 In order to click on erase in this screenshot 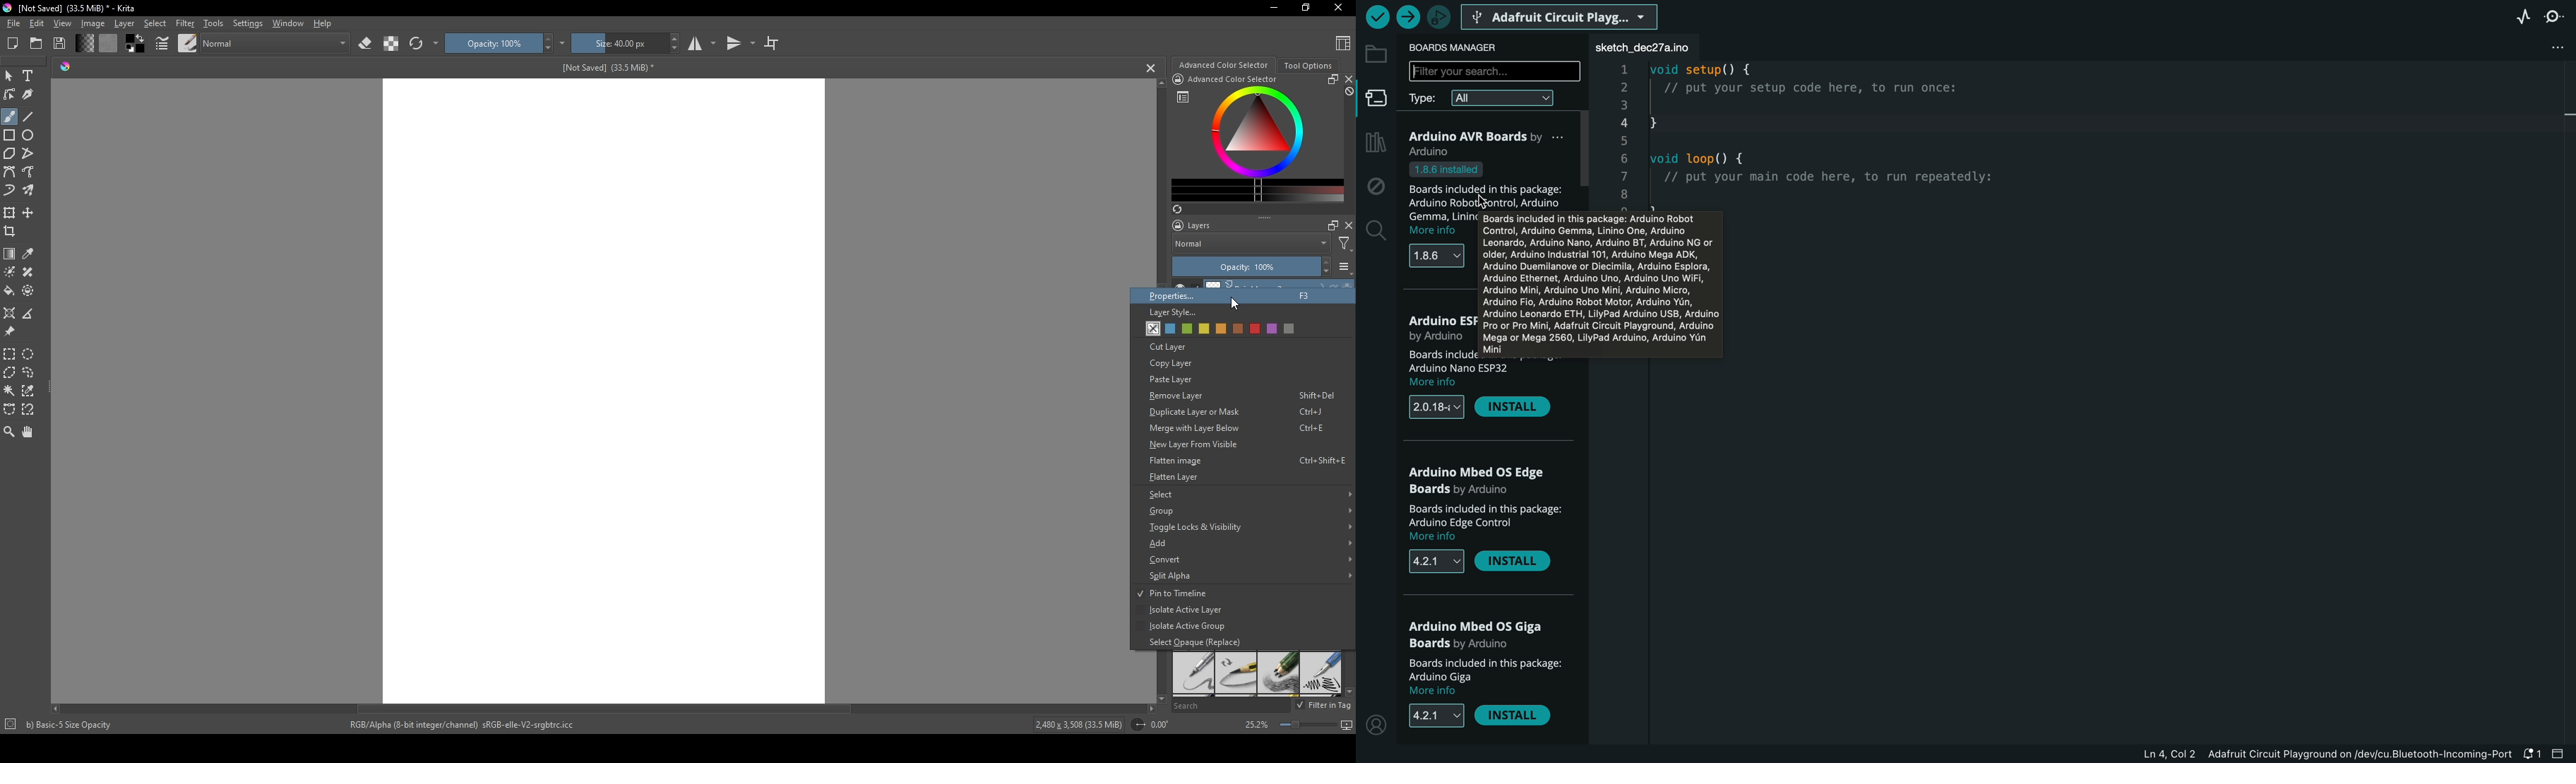, I will do `click(366, 44)`.